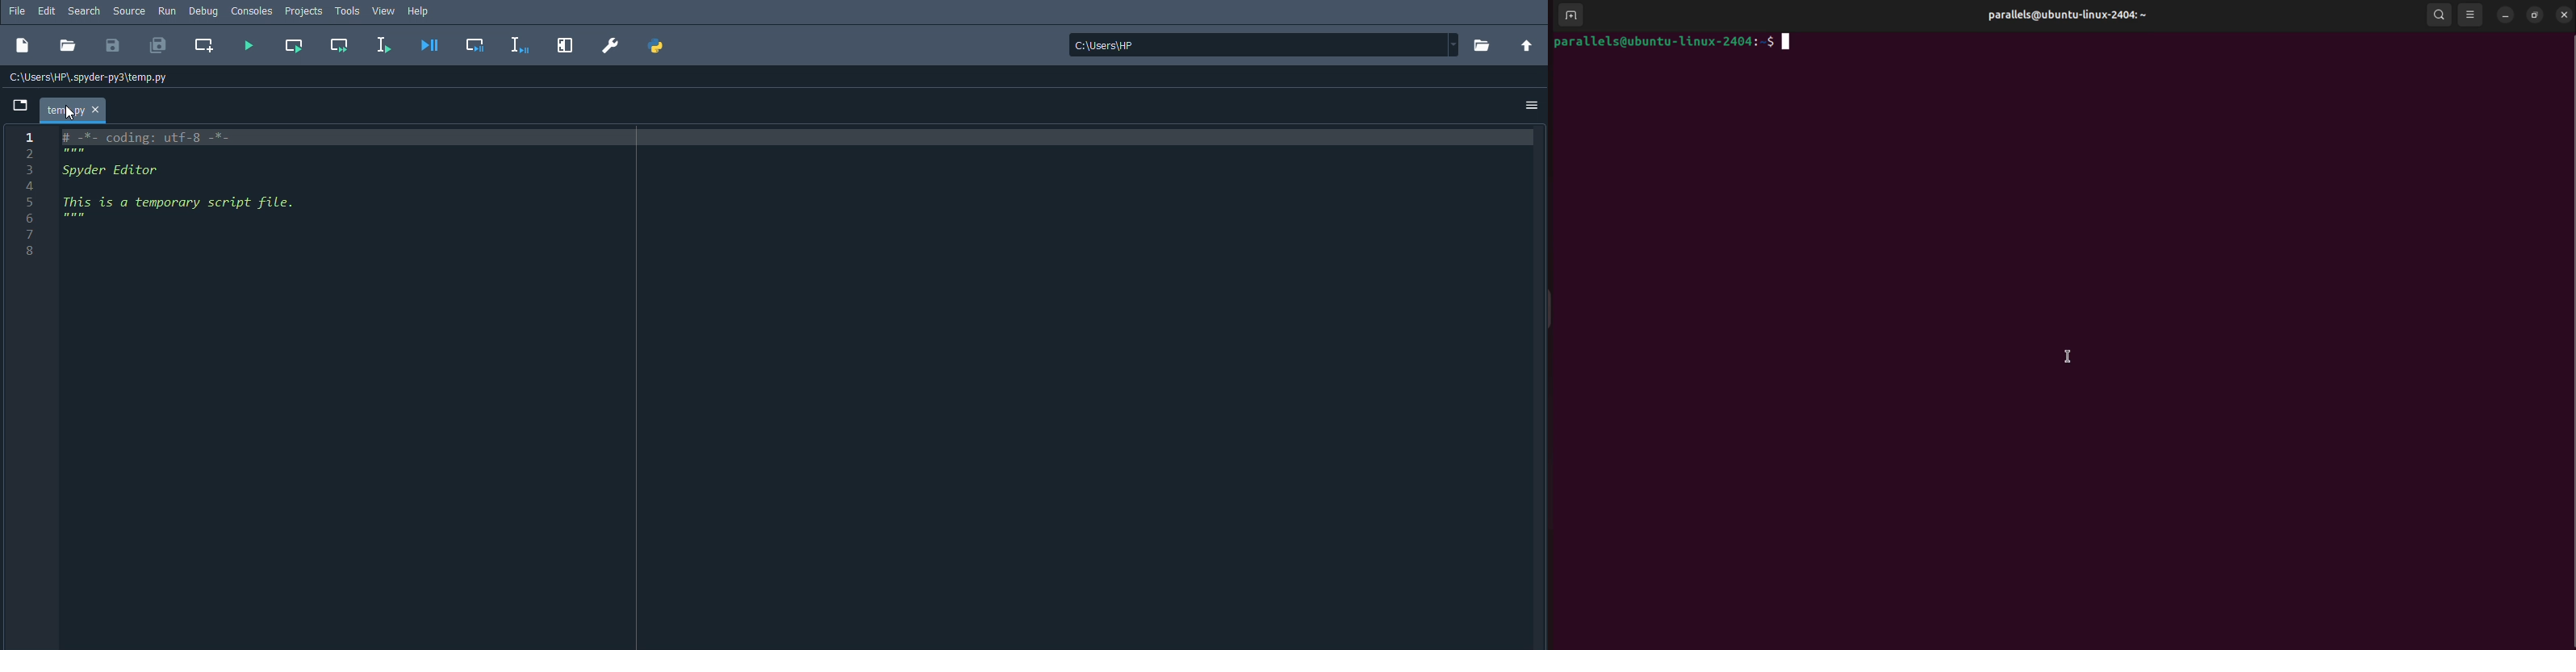  Describe the element at coordinates (346, 10) in the screenshot. I see `Tools` at that location.